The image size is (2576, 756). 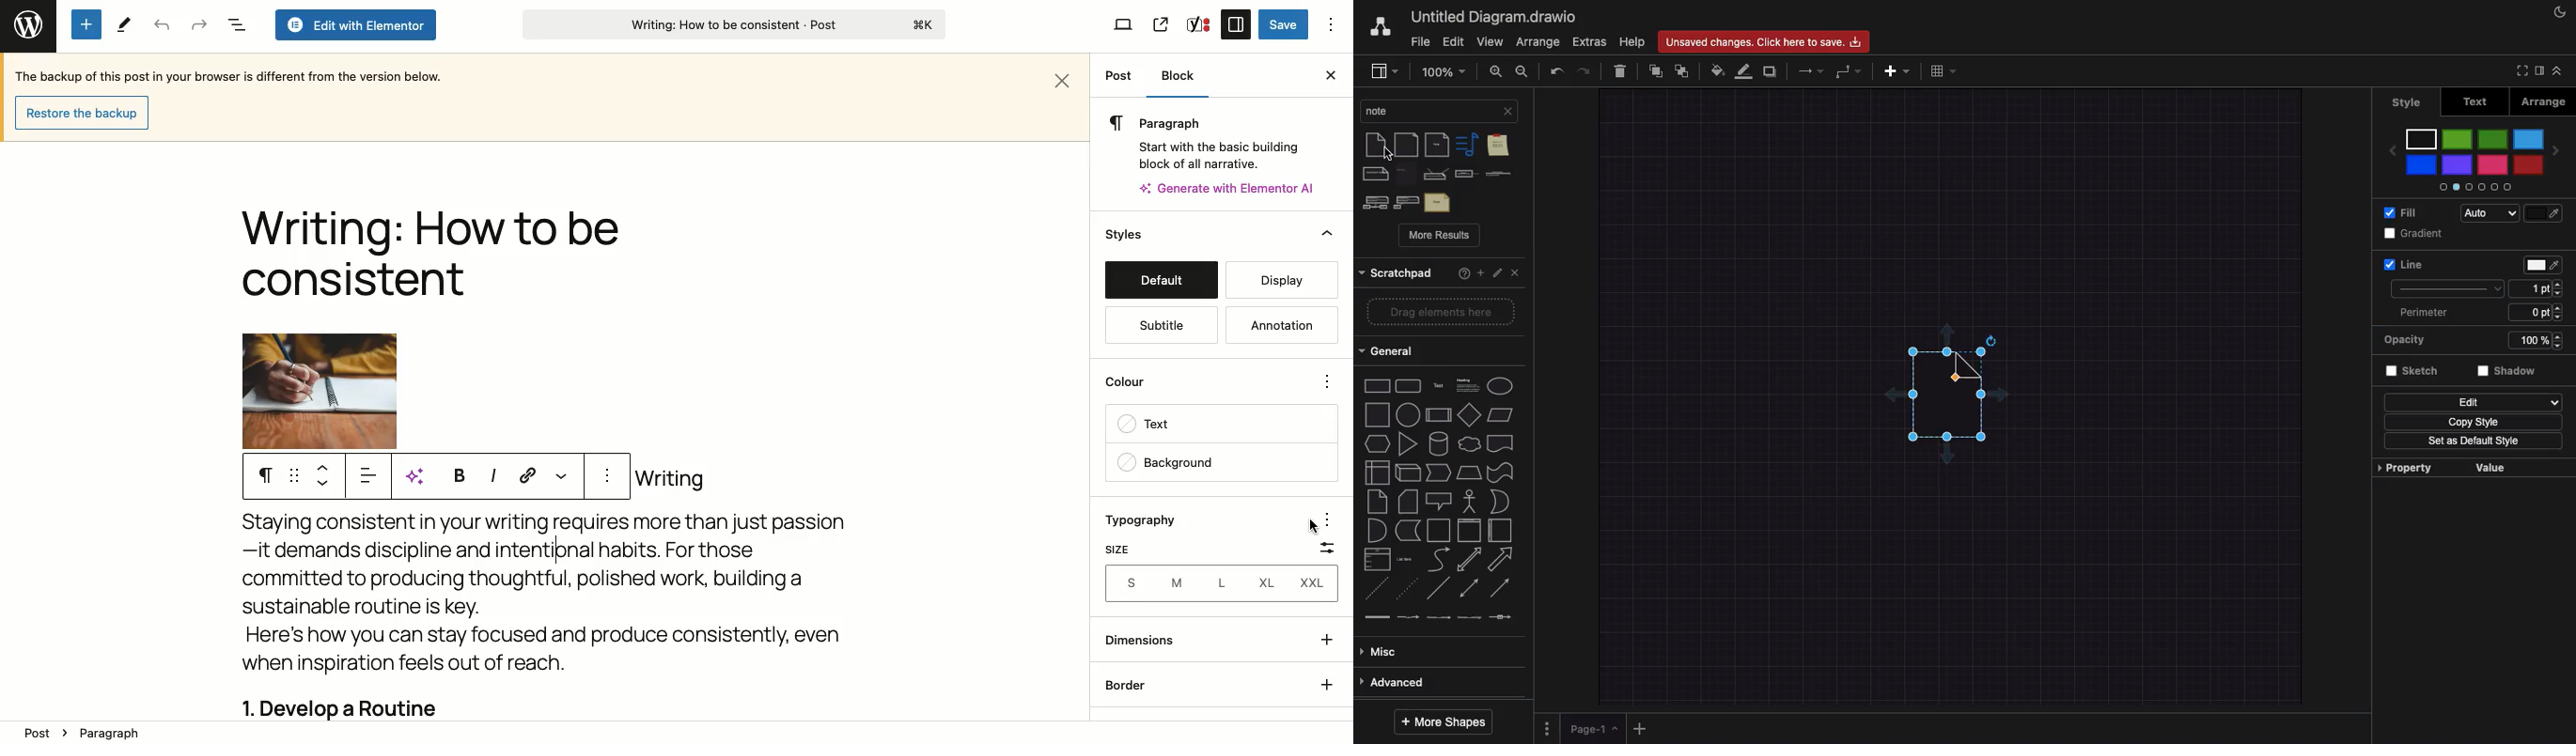 What do you see at coordinates (1496, 15) in the screenshot?
I see `Untitled Diagram.draw.io` at bounding box center [1496, 15].